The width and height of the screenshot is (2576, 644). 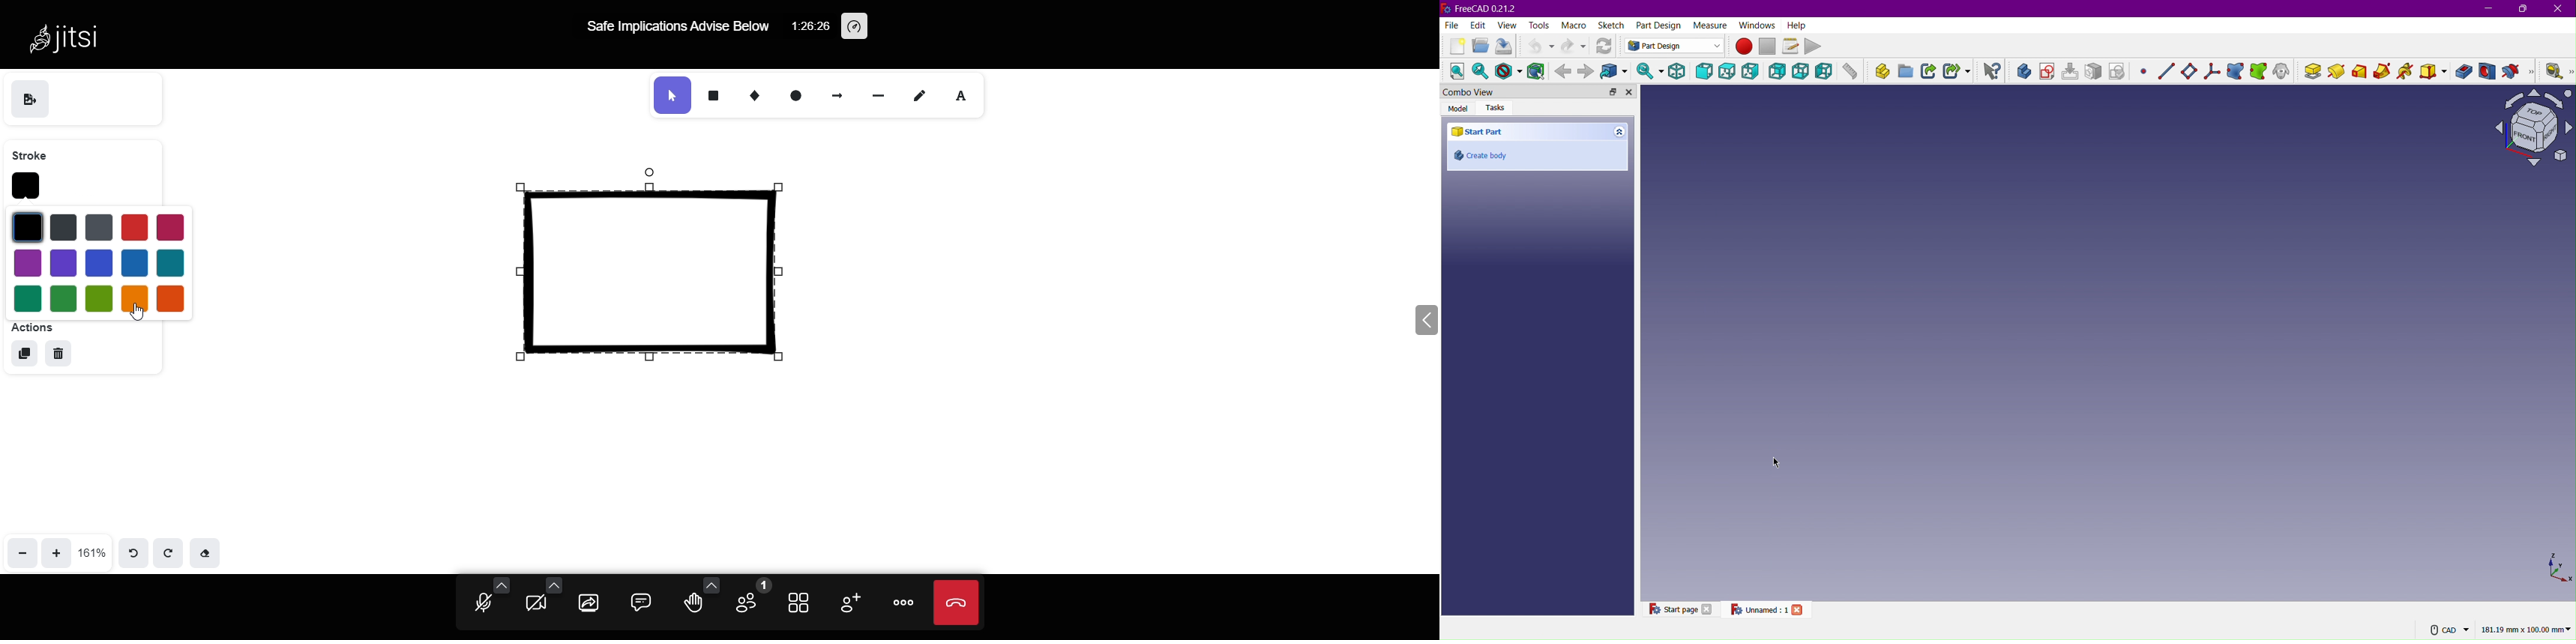 I want to click on Safe Implications Advise Below, so click(x=676, y=25).